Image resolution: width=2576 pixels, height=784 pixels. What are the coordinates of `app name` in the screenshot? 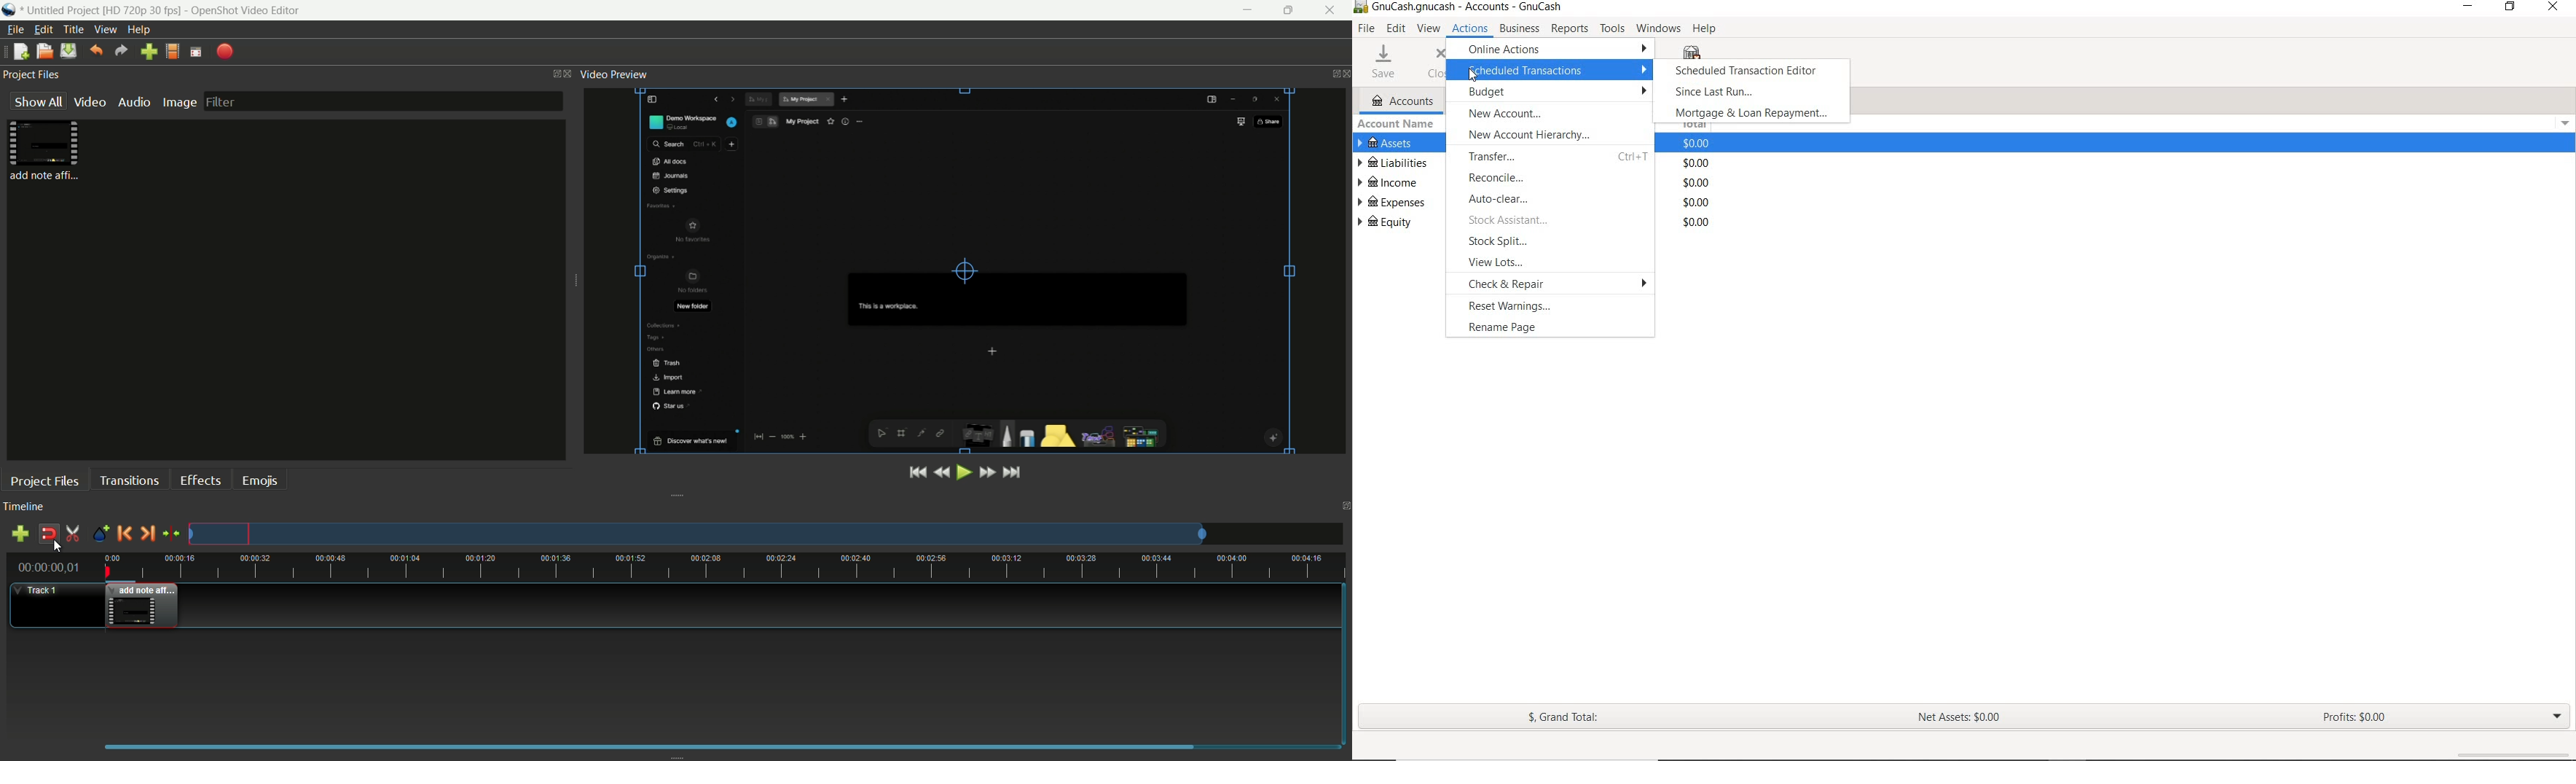 It's located at (247, 11).